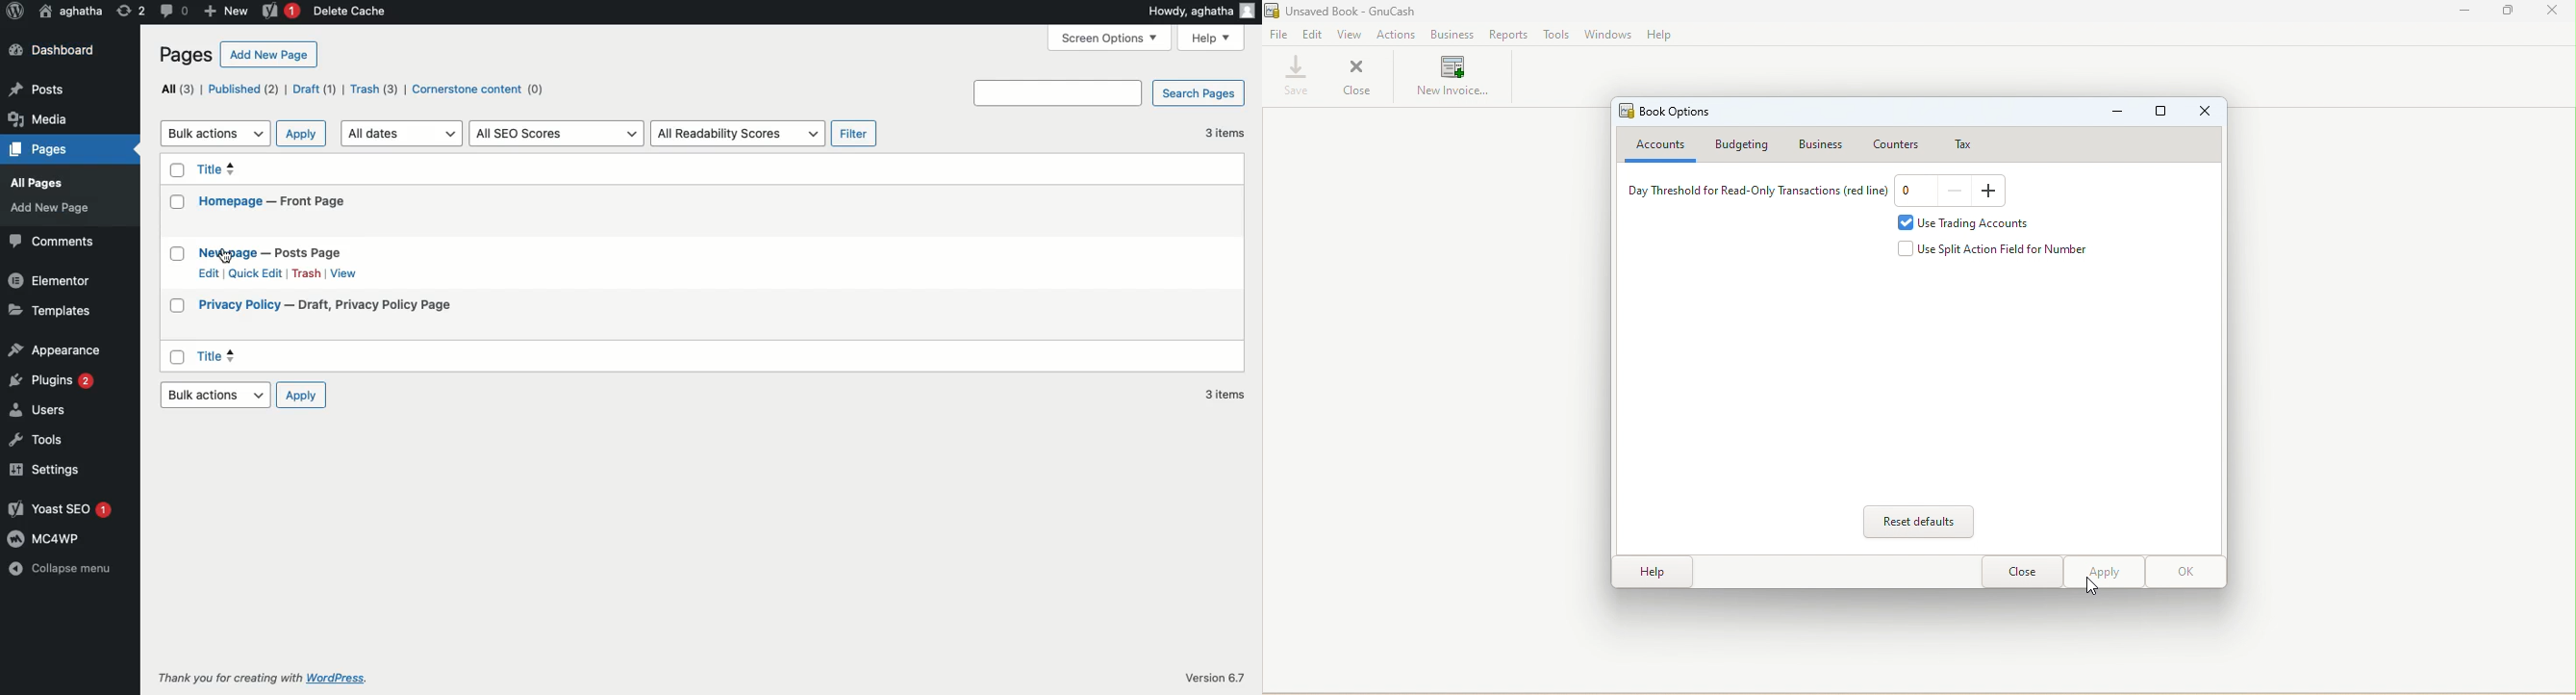 The image size is (2576, 700). What do you see at coordinates (1351, 35) in the screenshot?
I see `View` at bounding box center [1351, 35].